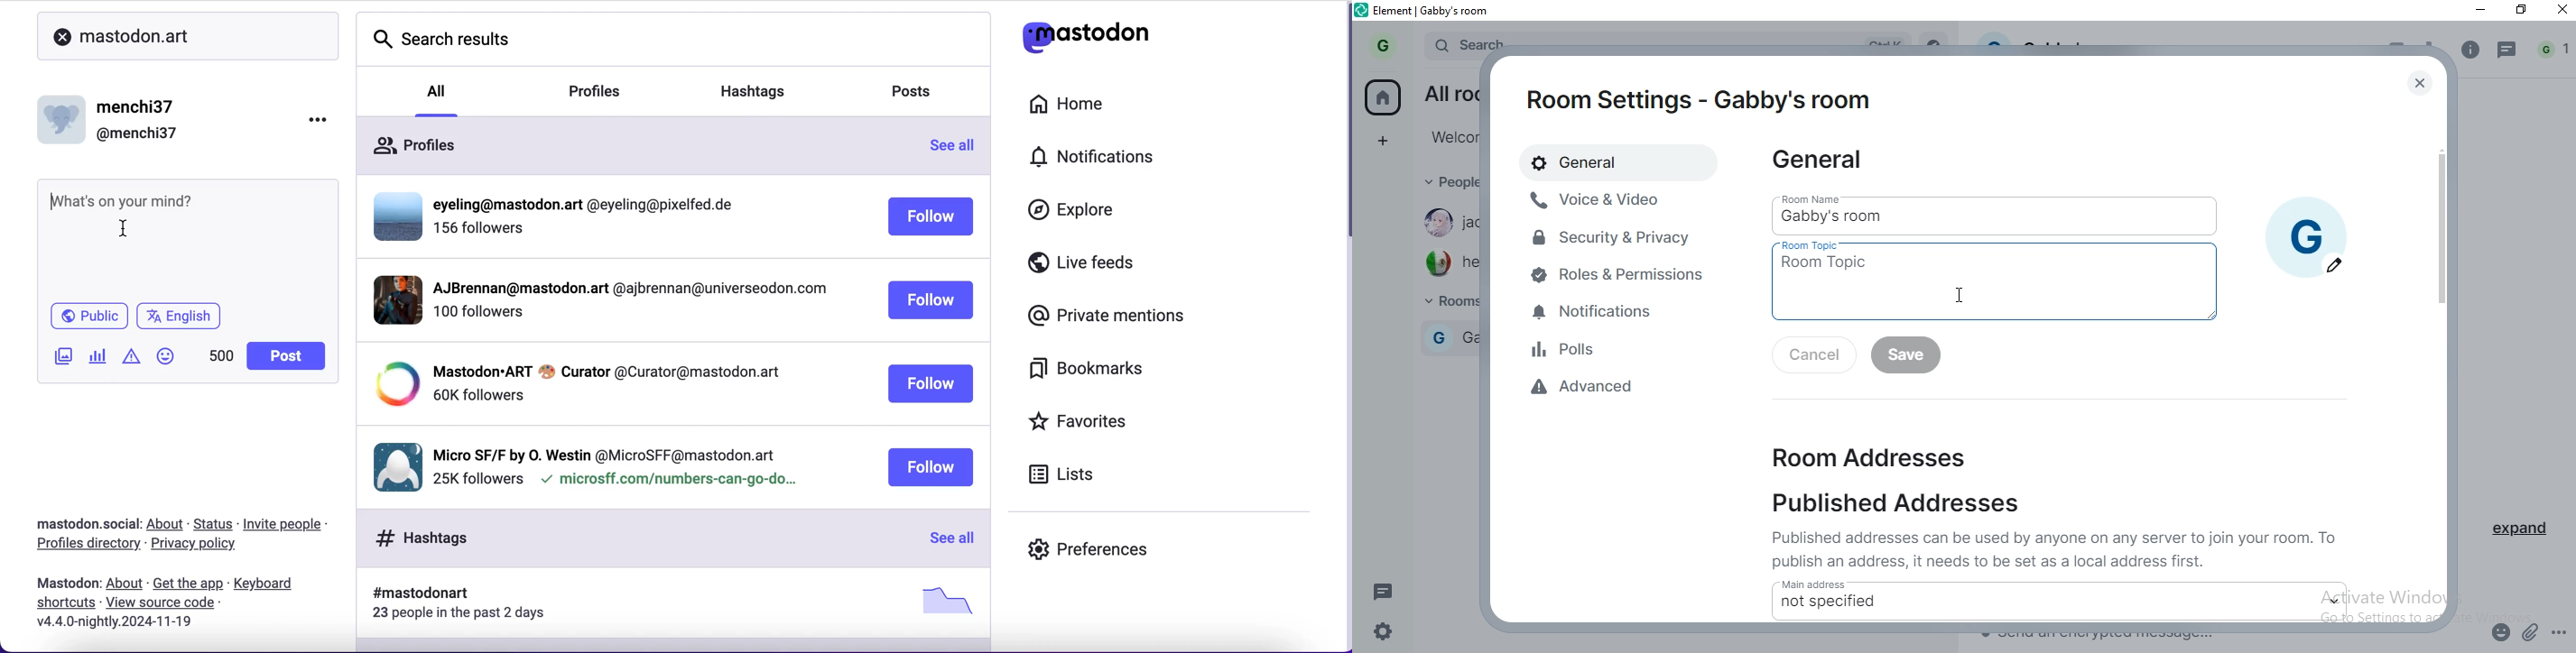  What do you see at coordinates (1100, 156) in the screenshot?
I see `notifications` at bounding box center [1100, 156].